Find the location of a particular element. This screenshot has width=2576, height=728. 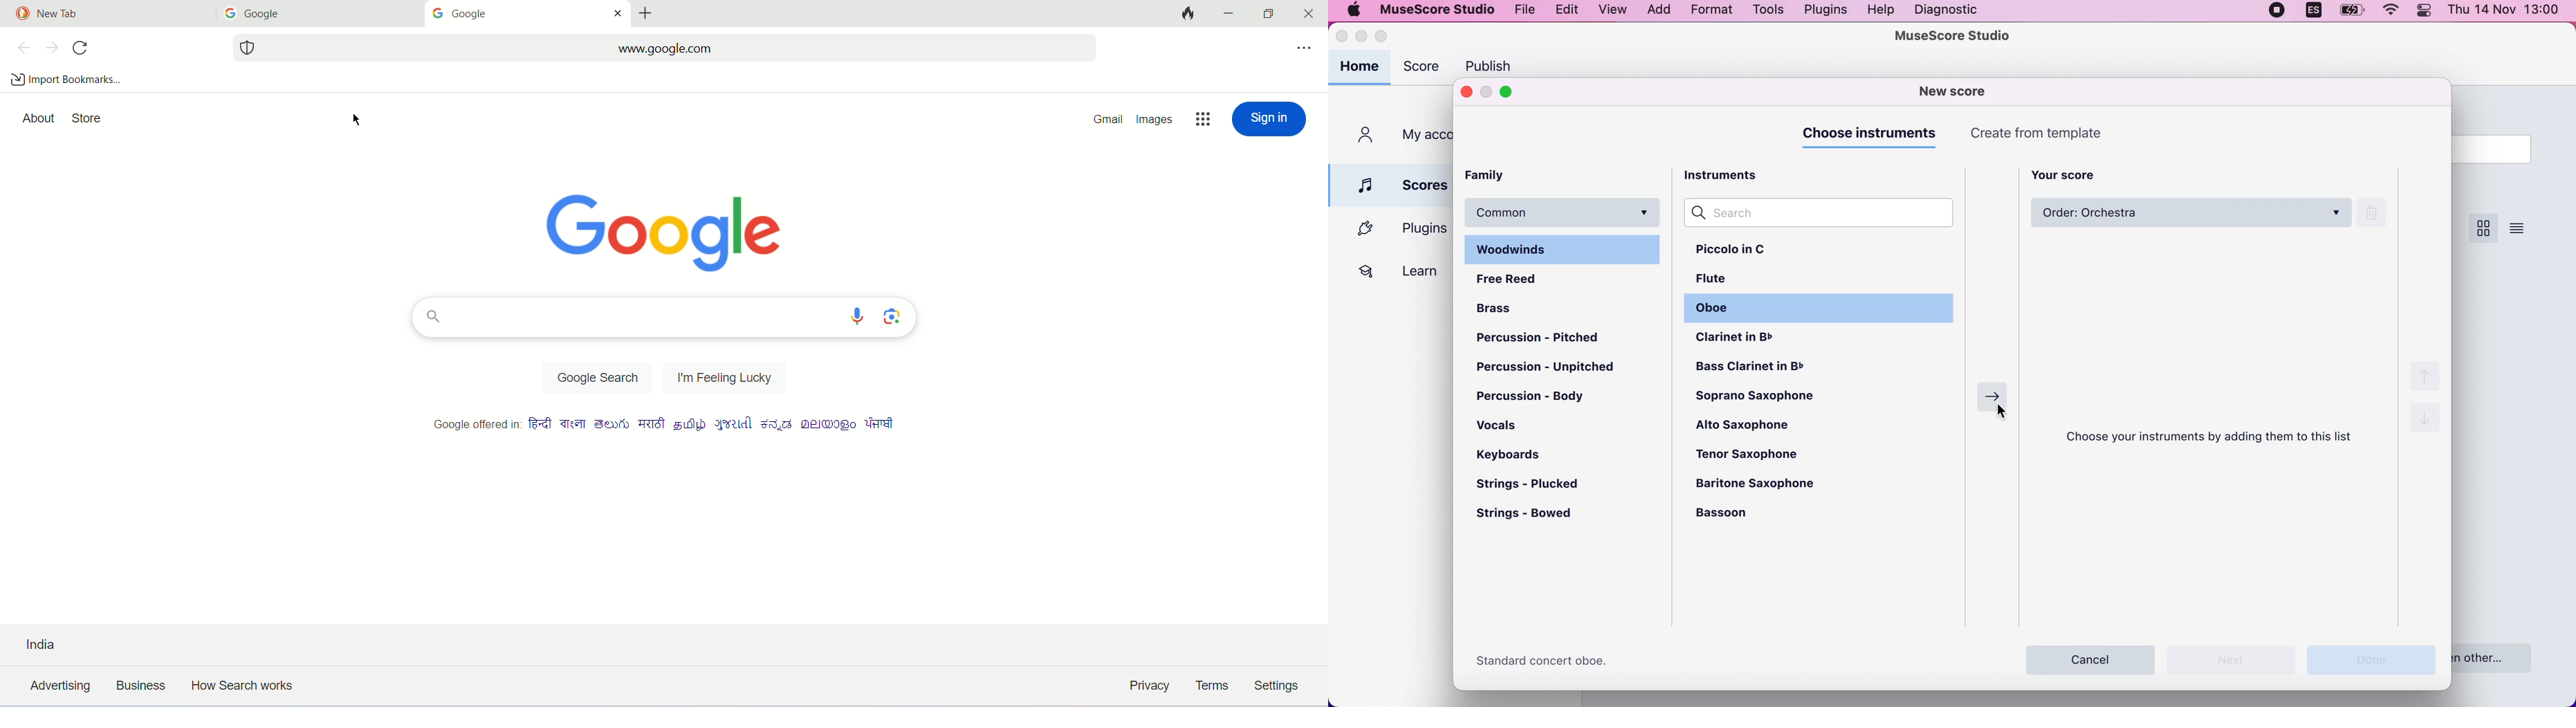

google logo is located at coordinates (226, 13).